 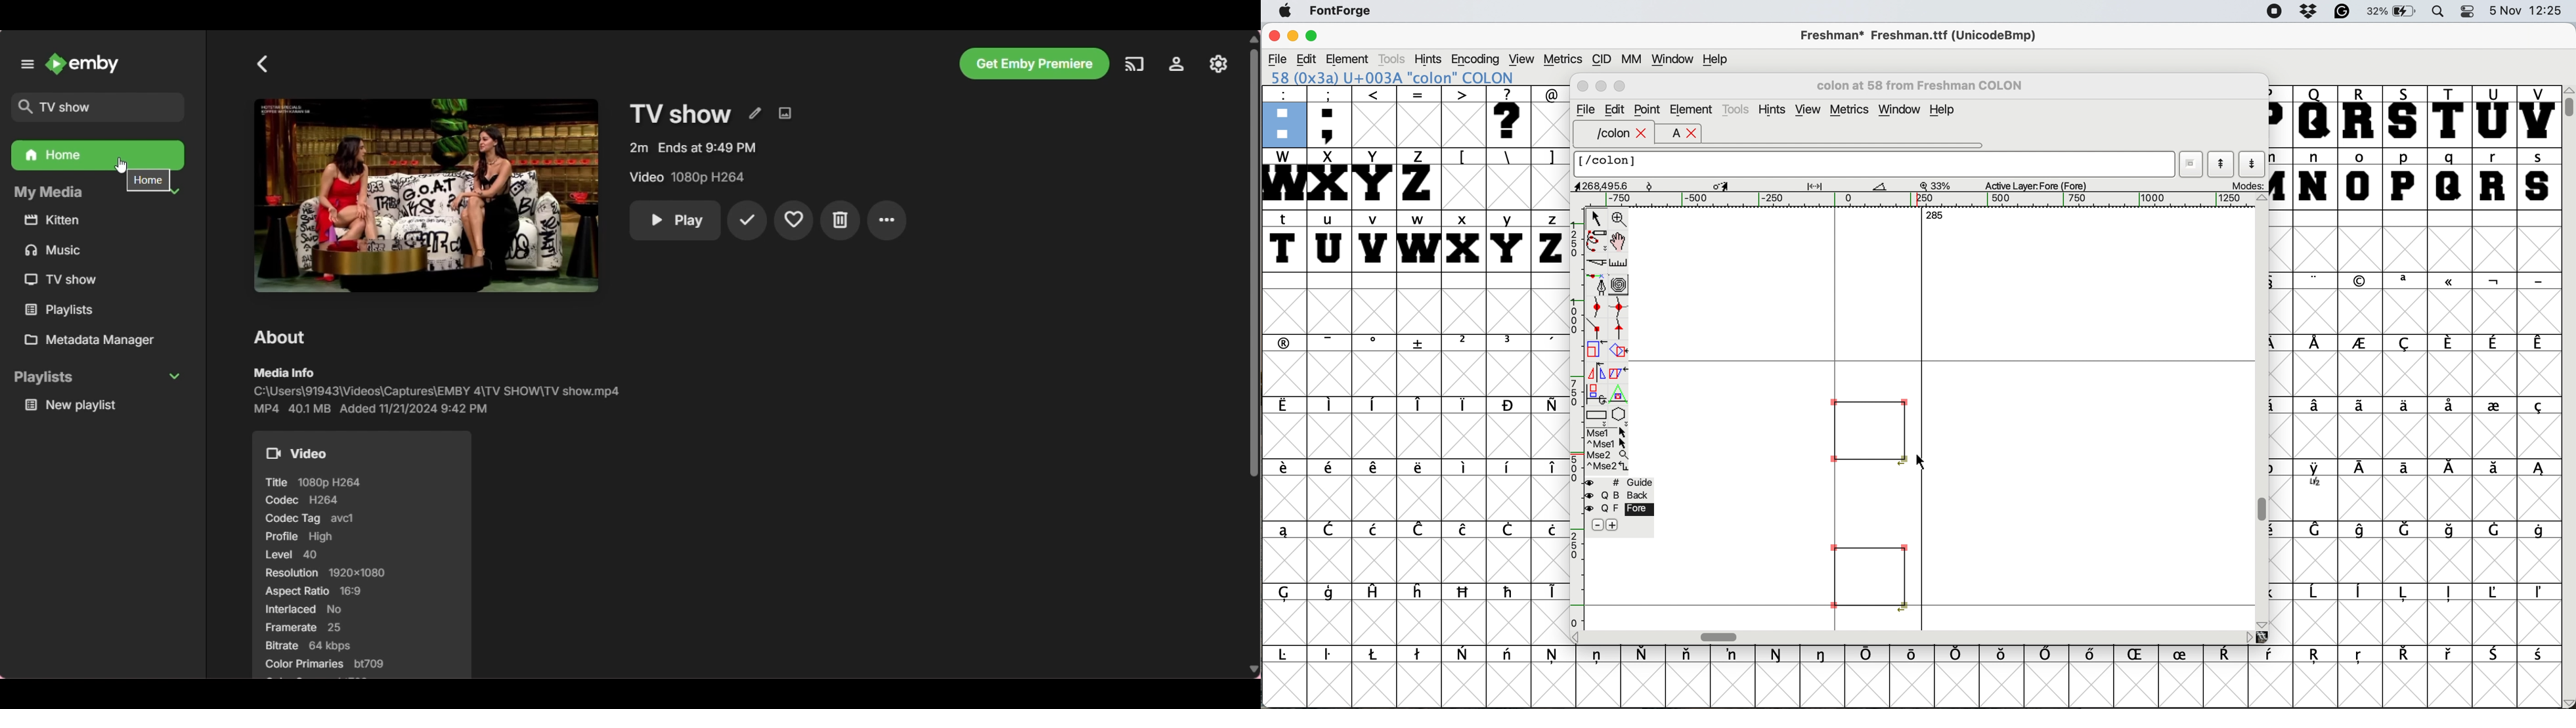 I want to click on music, so click(x=64, y=249).